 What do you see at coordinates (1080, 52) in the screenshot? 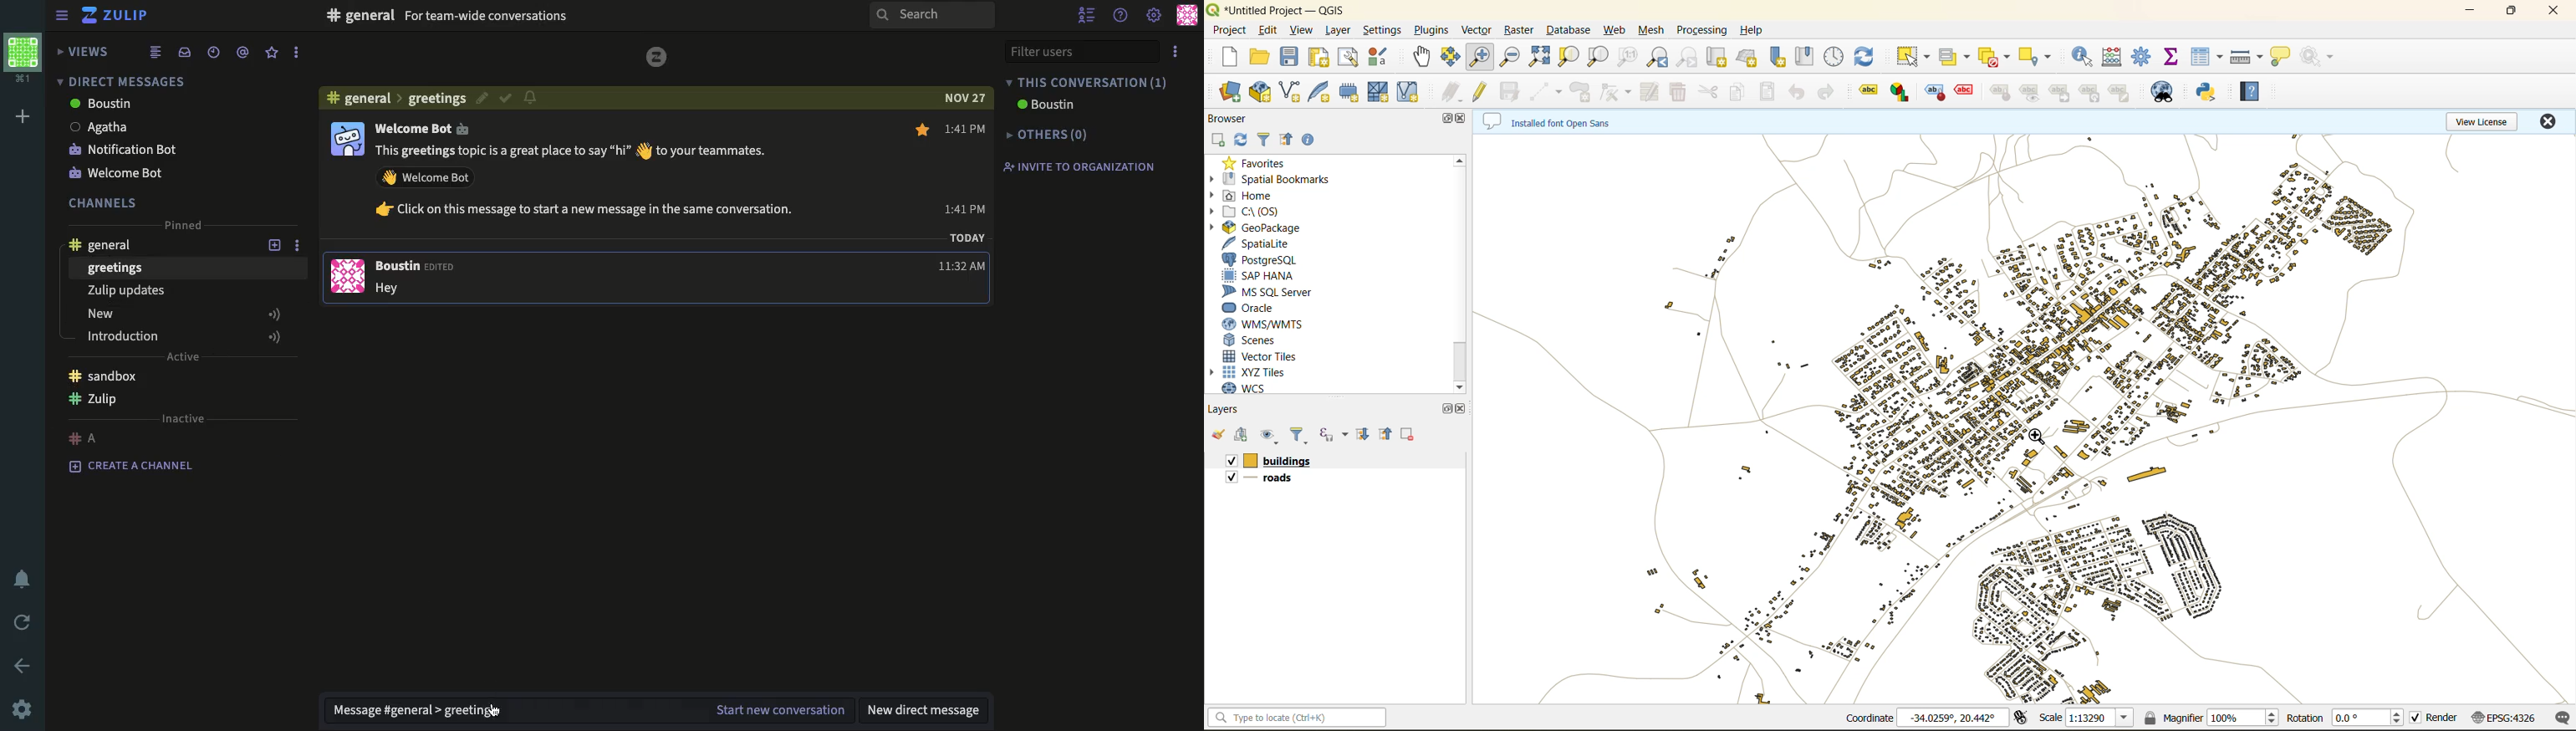
I see `filter users` at bounding box center [1080, 52].